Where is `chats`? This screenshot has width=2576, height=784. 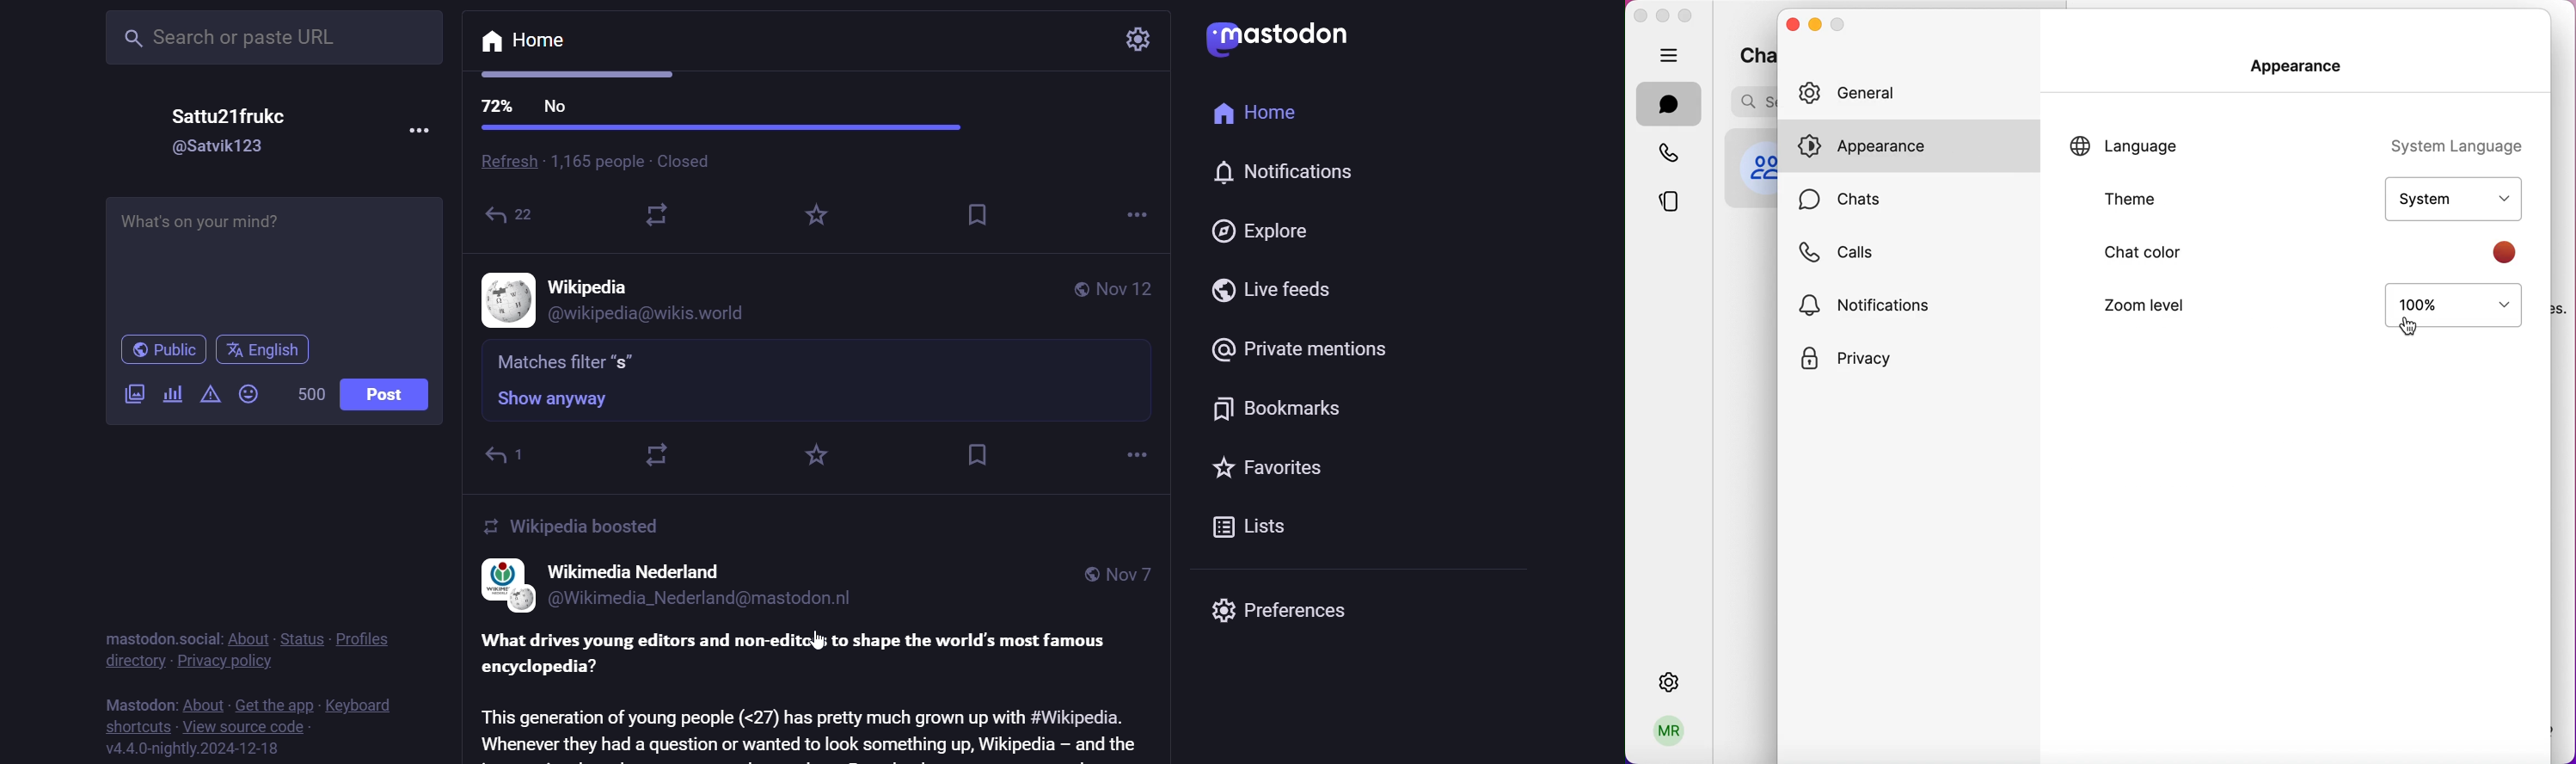
chats is located at coordinates (1852, 200).